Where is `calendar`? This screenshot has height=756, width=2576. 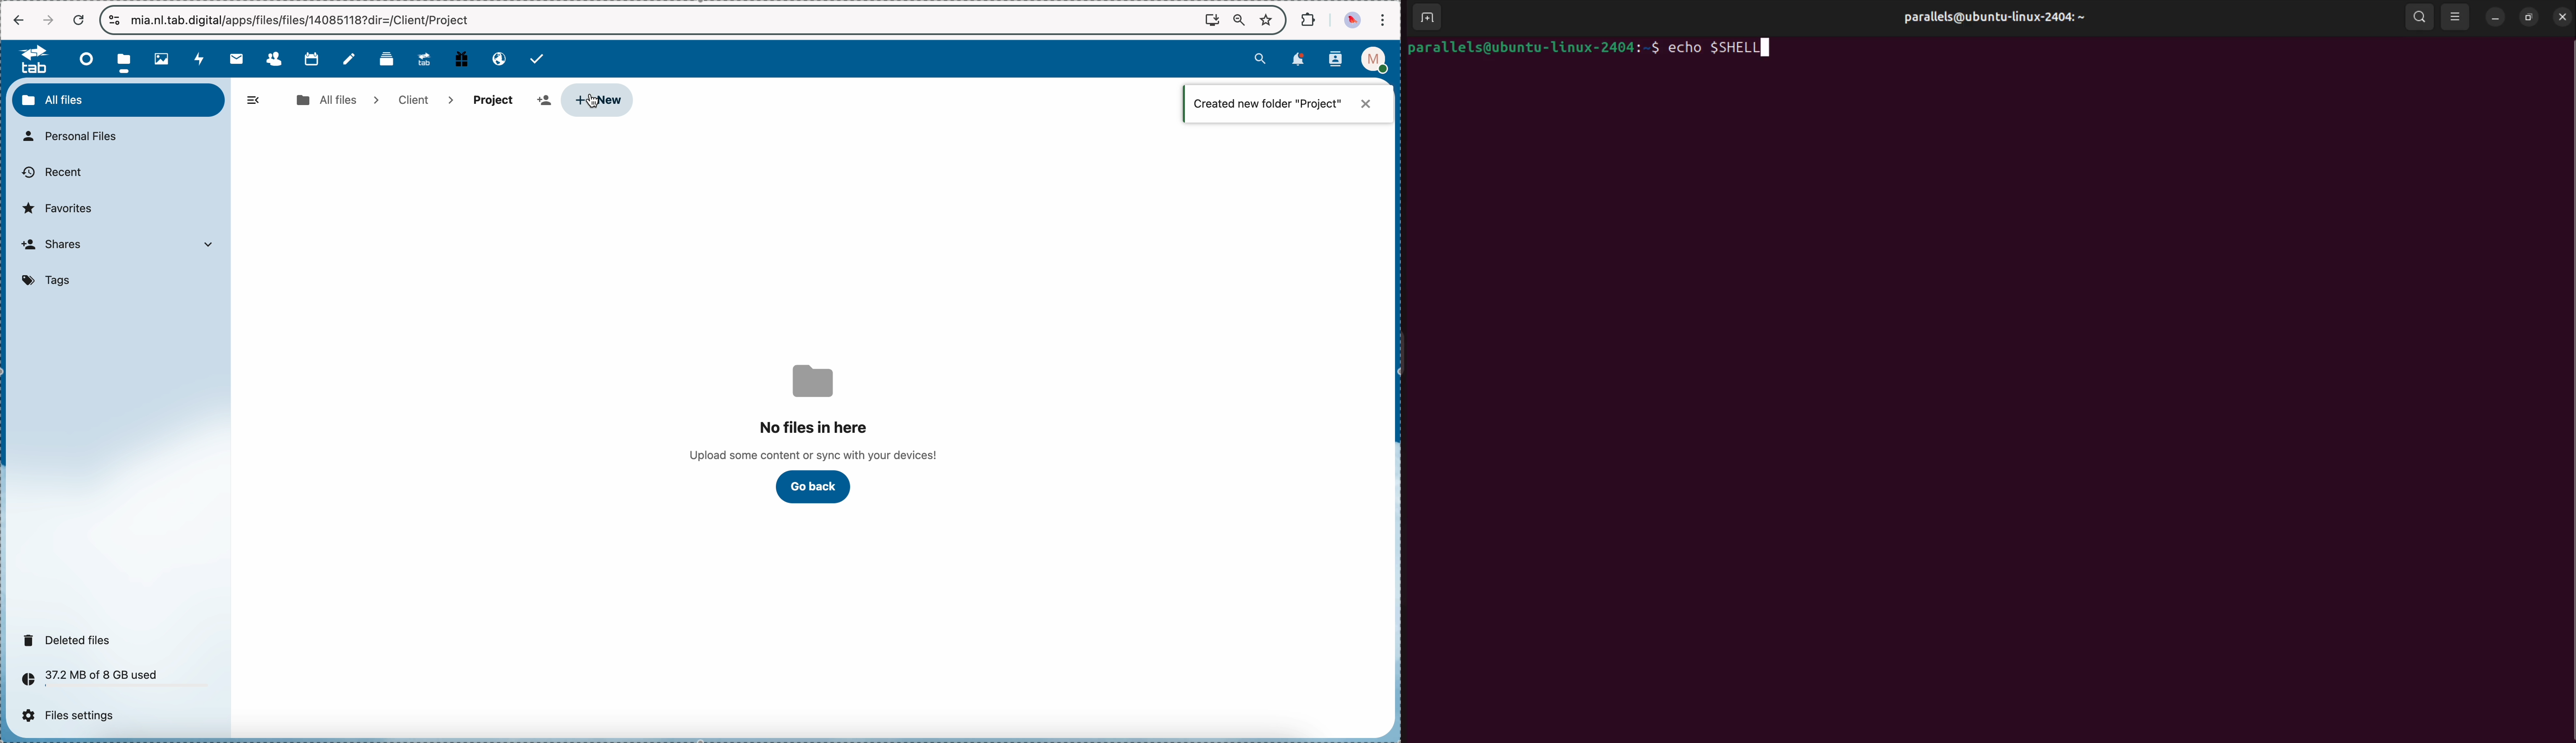 calendar is located at coordinates (311, 58).